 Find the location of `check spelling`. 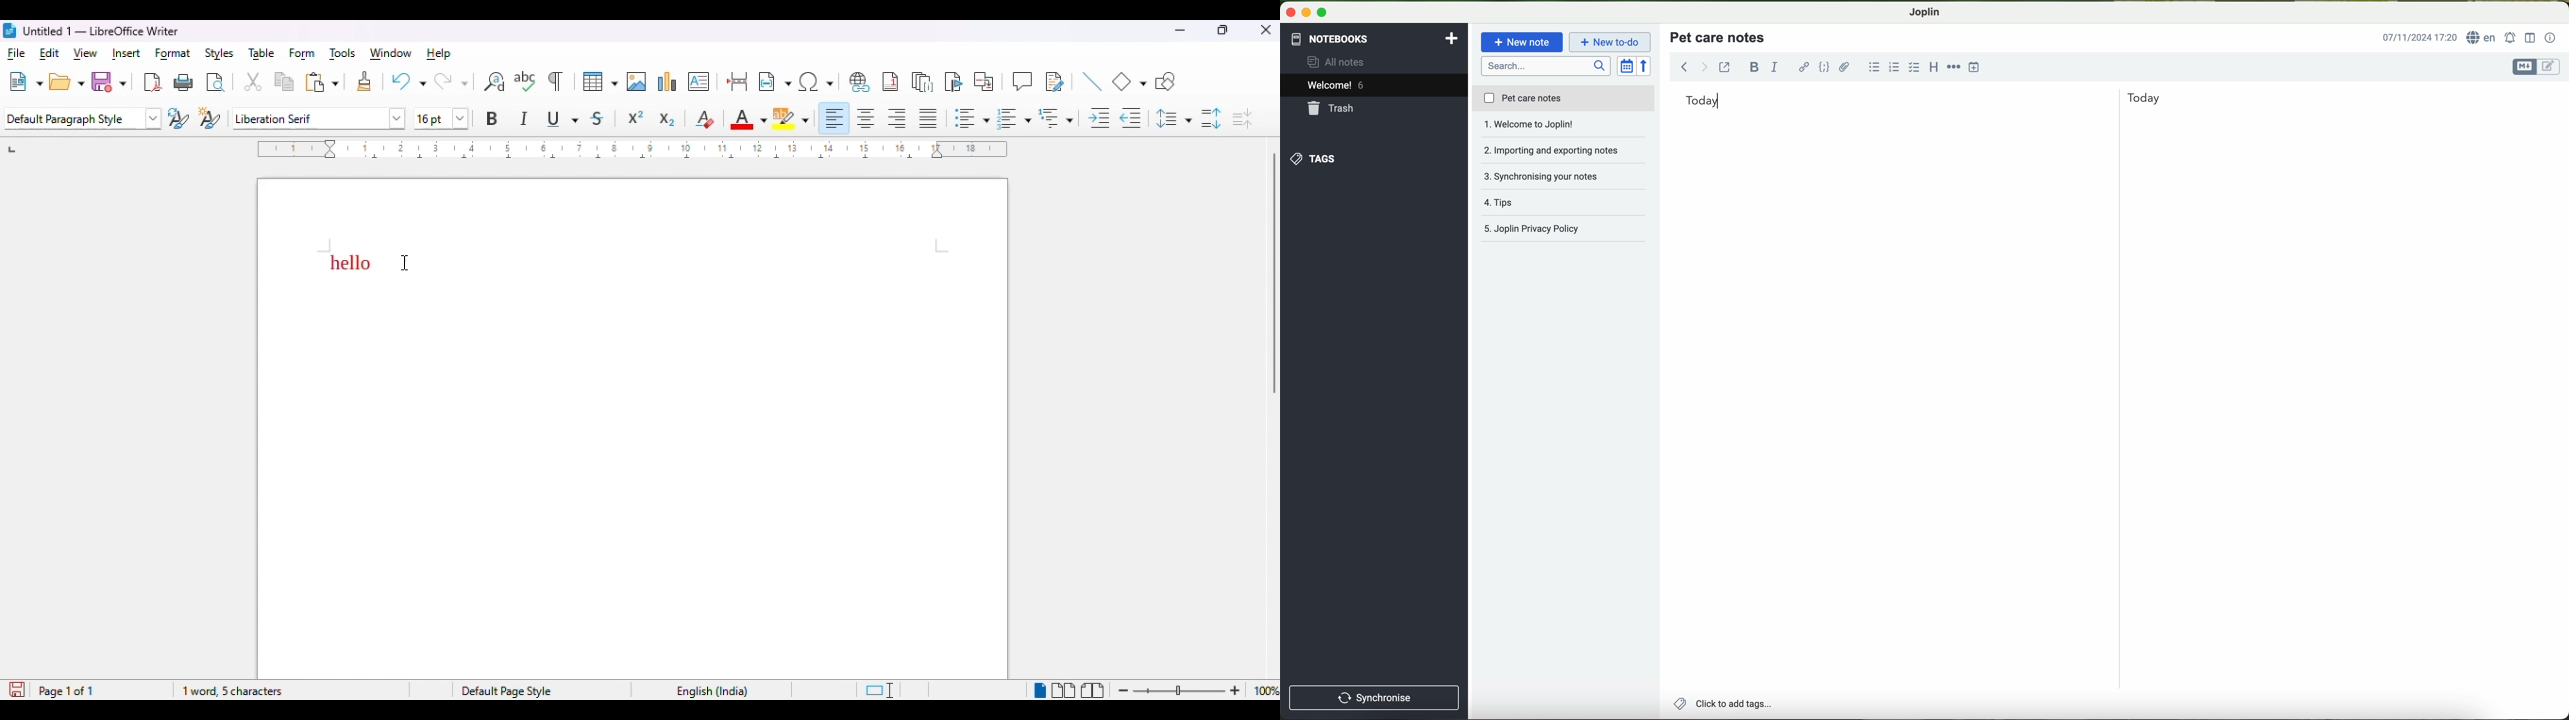

check spelling is located at coordinates (526, 81).